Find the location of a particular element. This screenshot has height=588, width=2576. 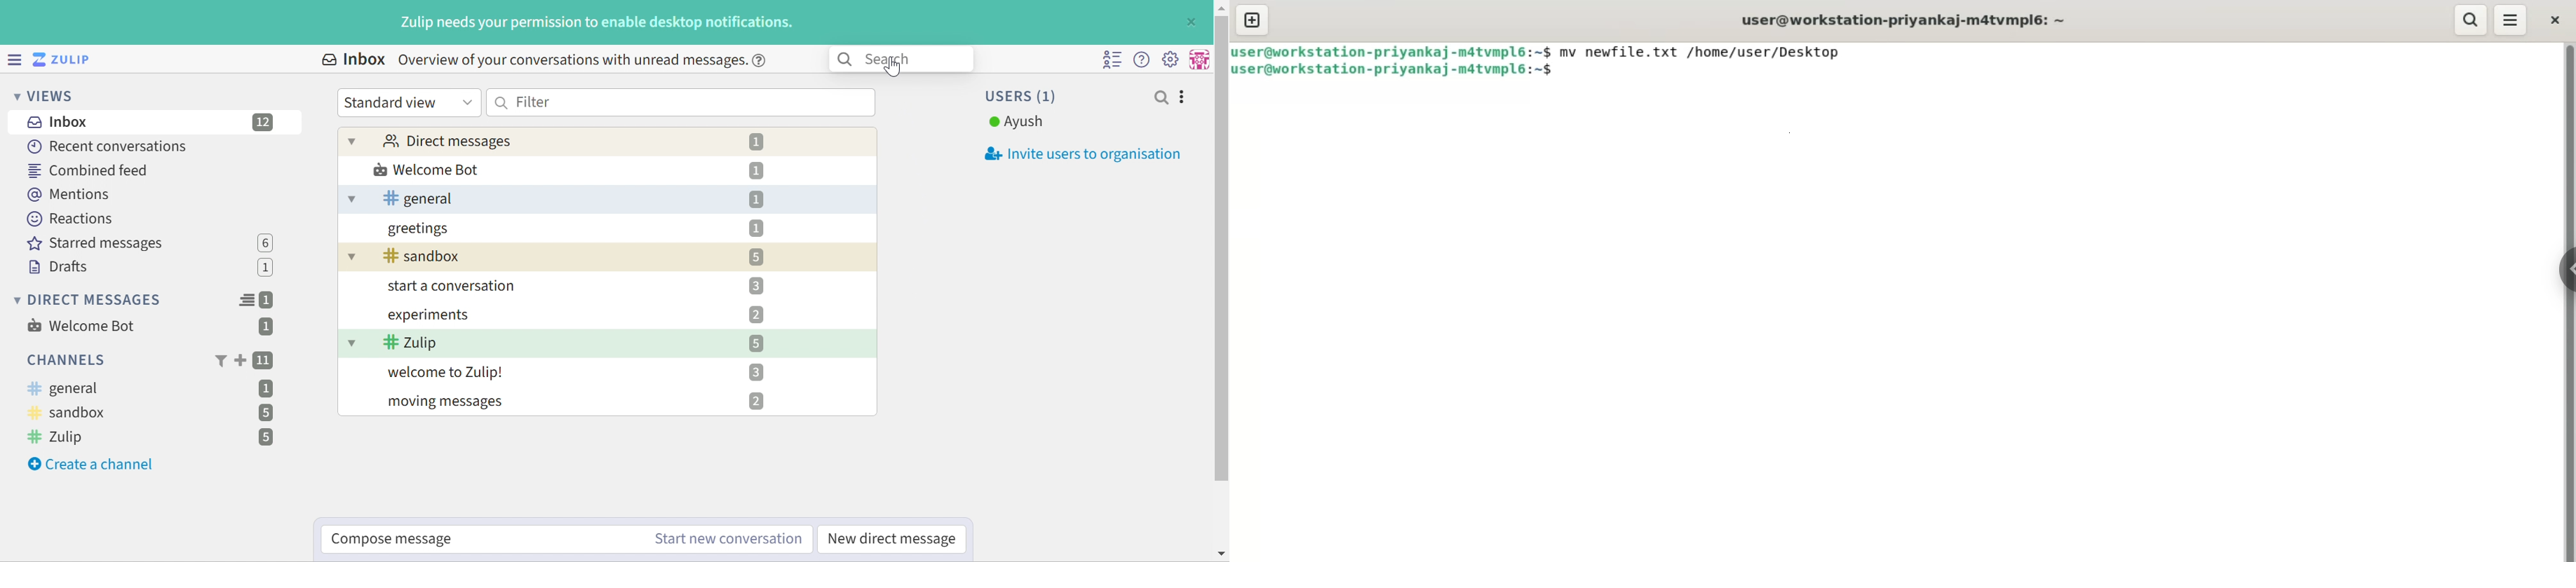

cursor is located at coordinates (893, 67).